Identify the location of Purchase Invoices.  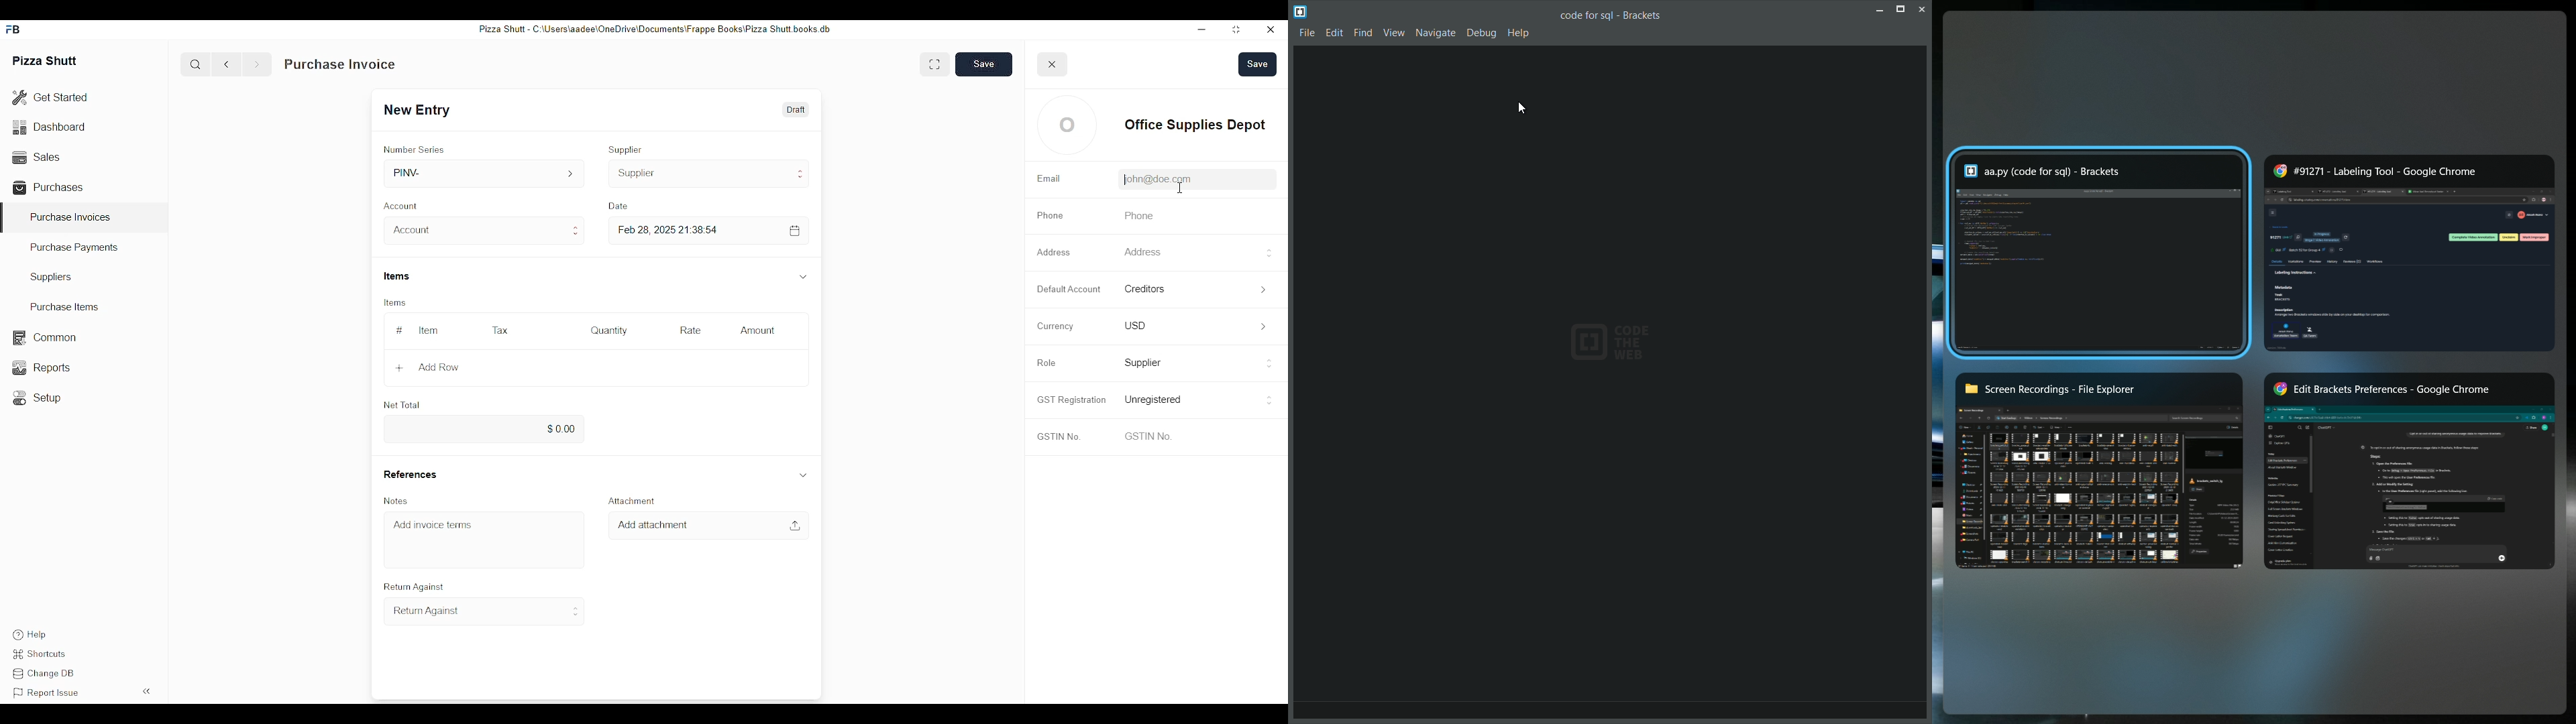
(70, 217).